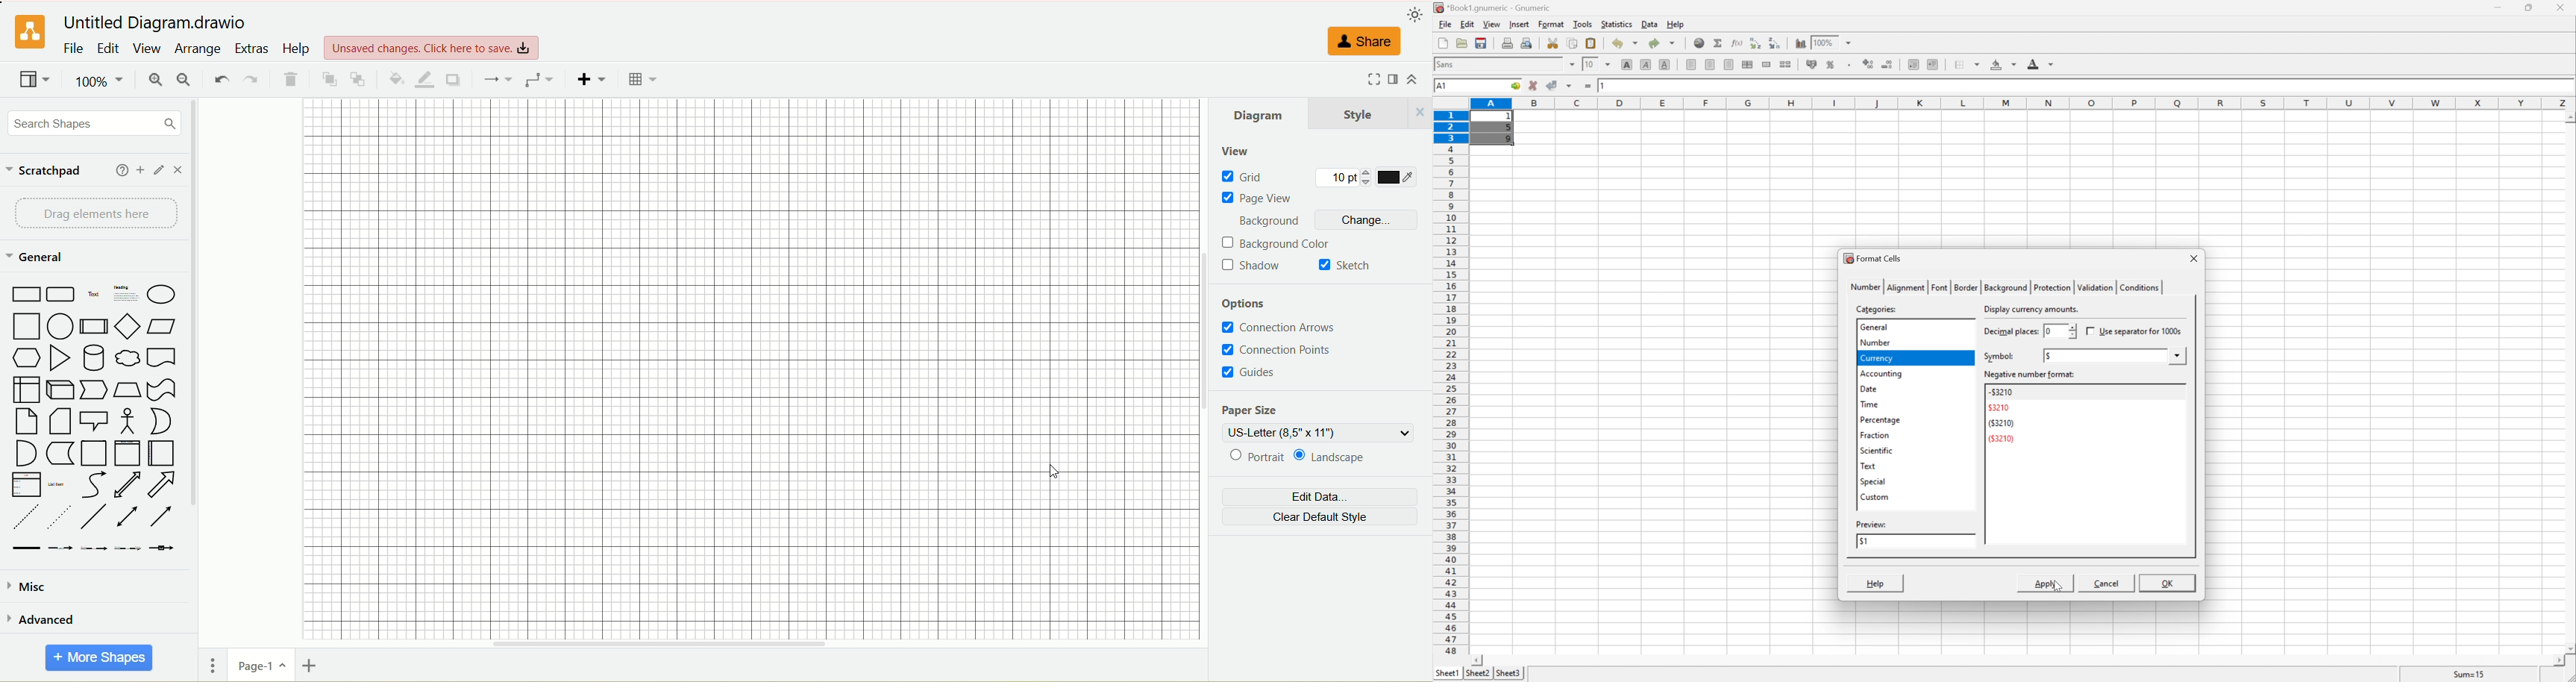  What do you see at coordinates (1629, 65) in the screenshot?
I see `bold` at bounding box center [1629, 65].